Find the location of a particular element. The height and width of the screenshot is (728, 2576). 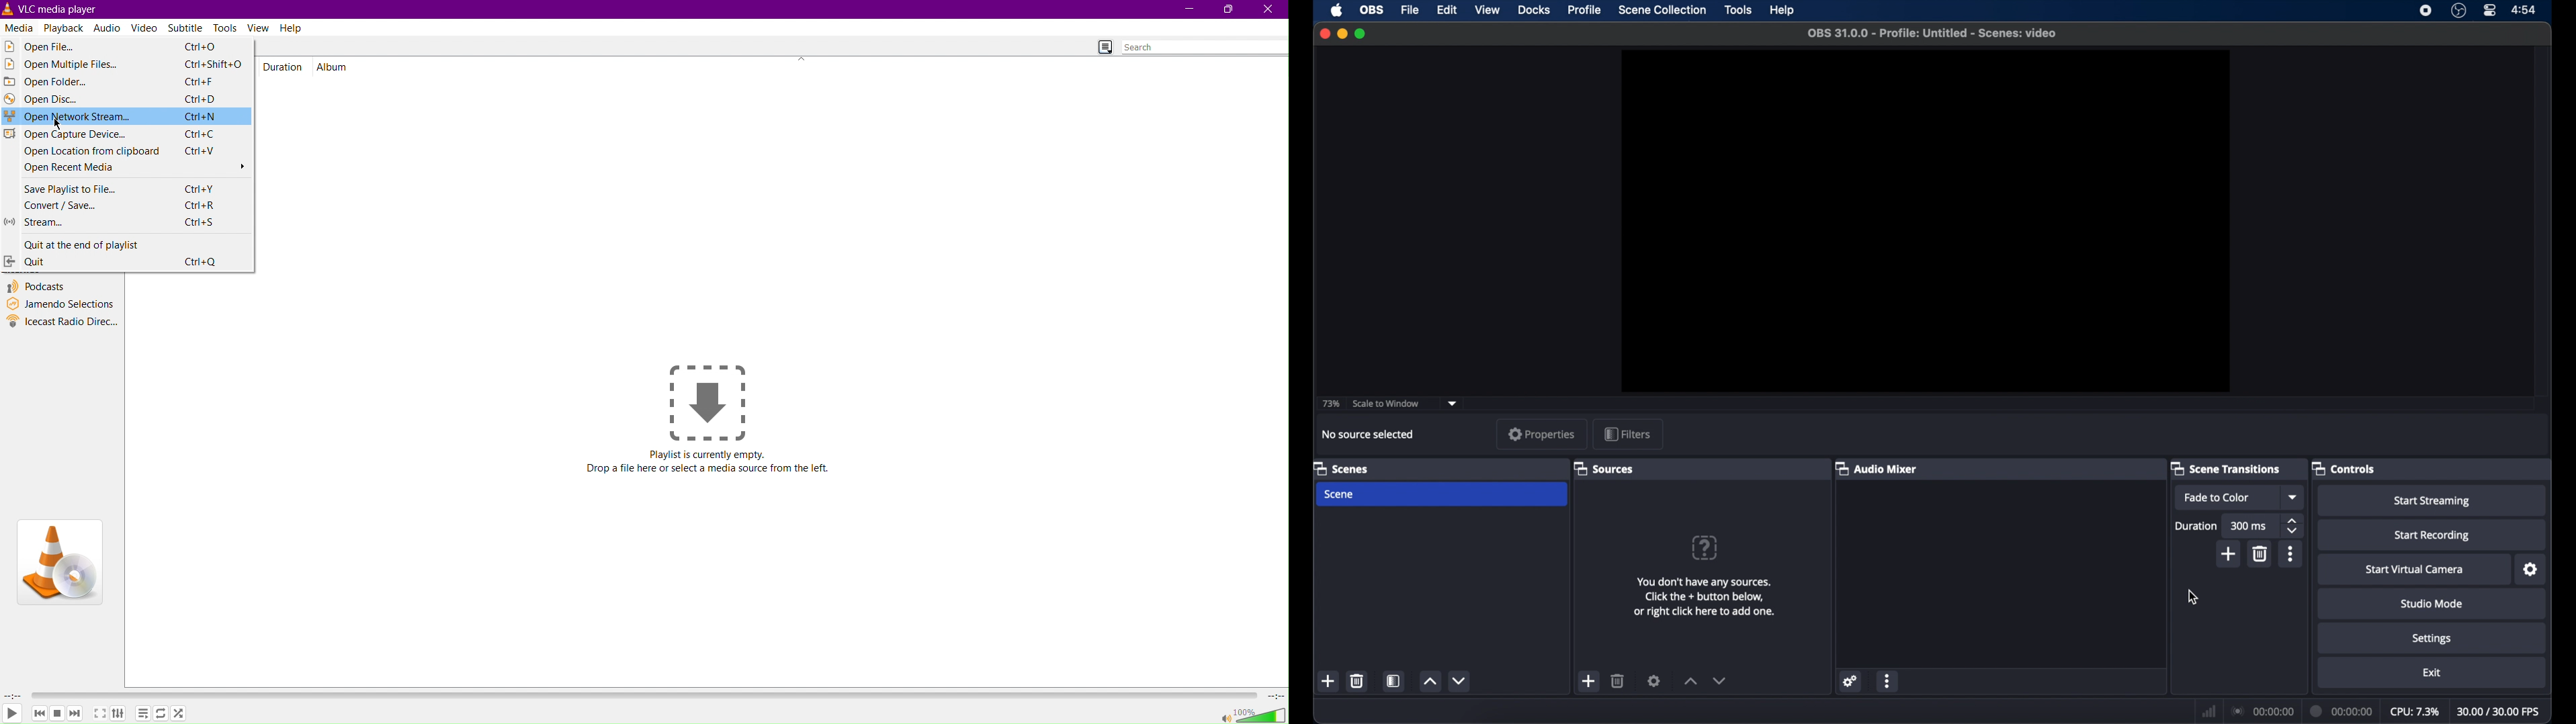

Open Recent Media is located at coordinates (126, 169).